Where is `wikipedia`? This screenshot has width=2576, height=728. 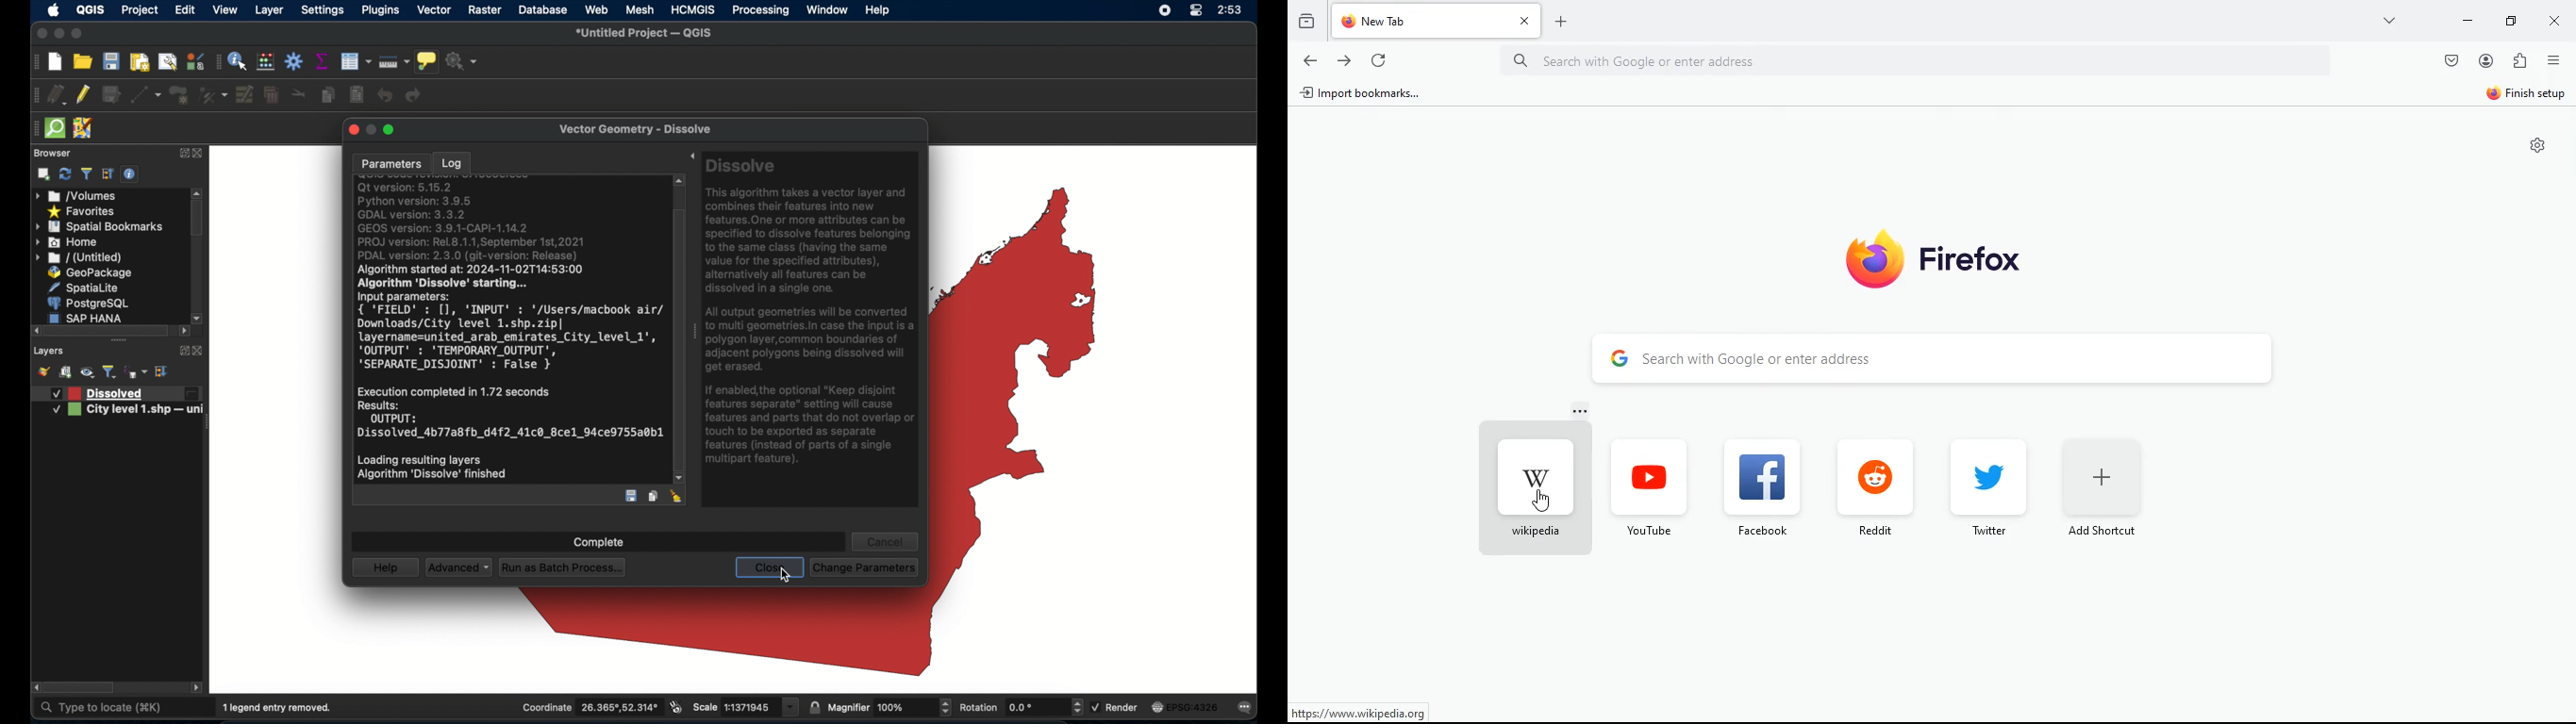 wikipedia is located at coordinates (1536, 532).